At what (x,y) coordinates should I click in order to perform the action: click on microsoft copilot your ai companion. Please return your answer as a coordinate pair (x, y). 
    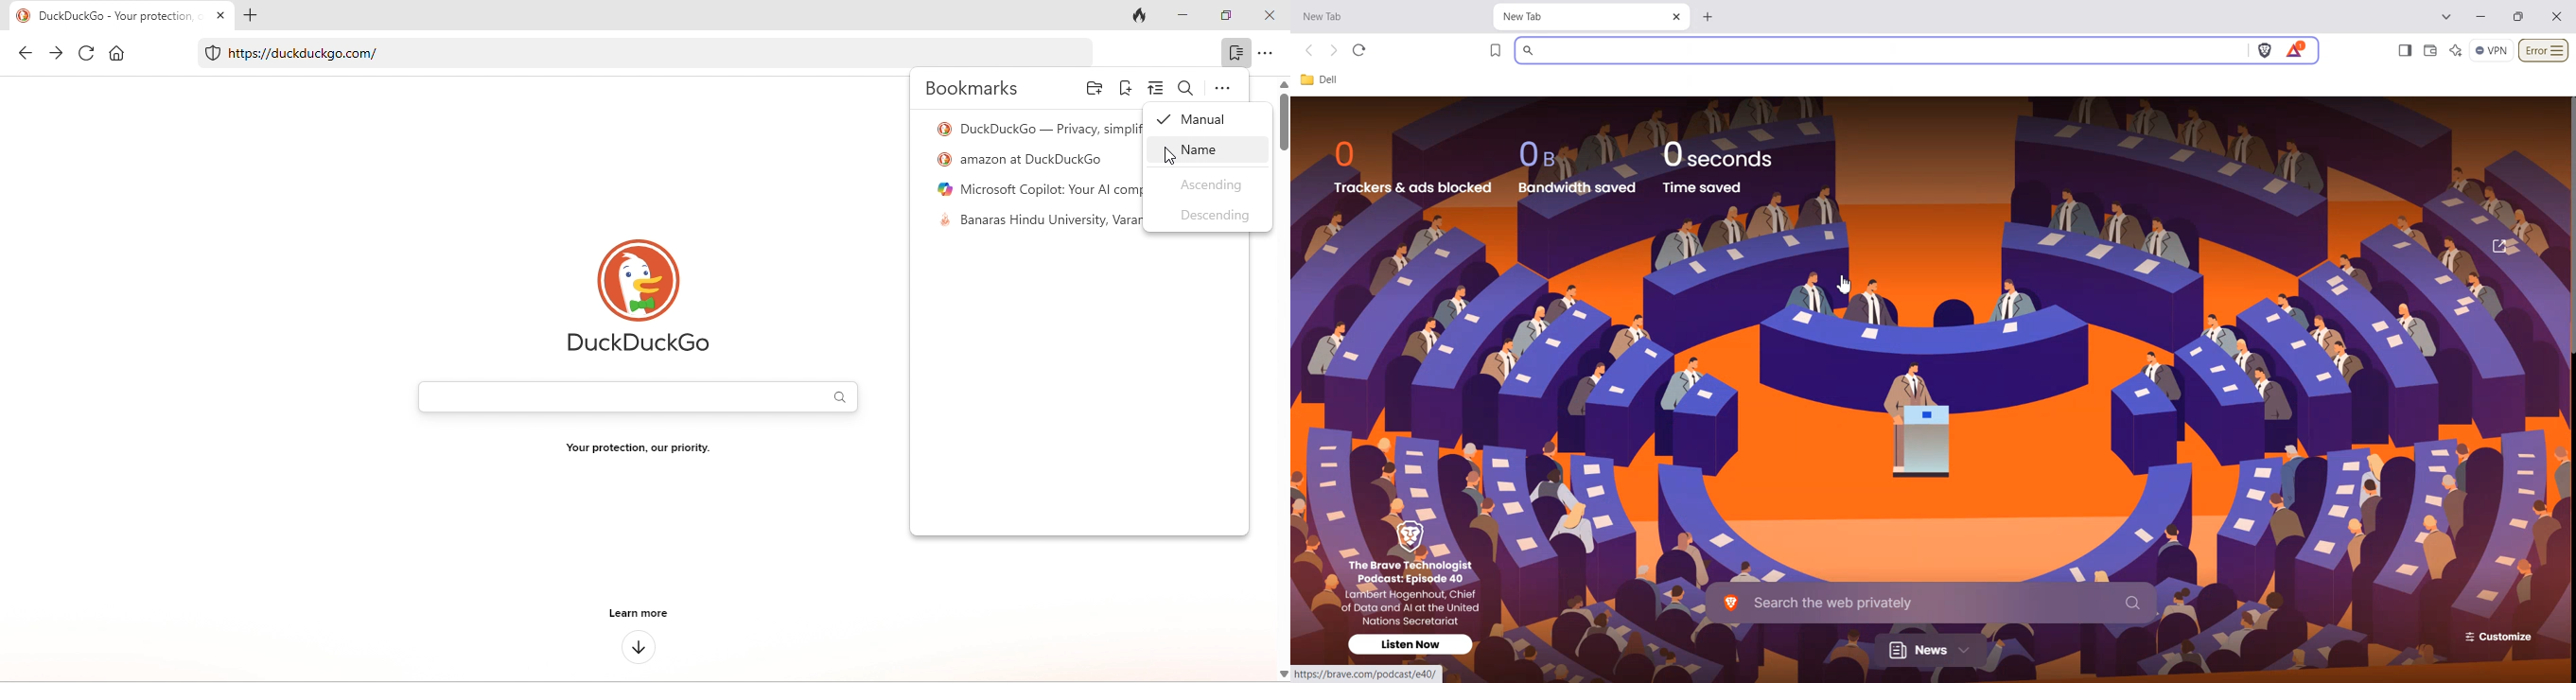
    Looking at the image, I should click on (1036, 187).